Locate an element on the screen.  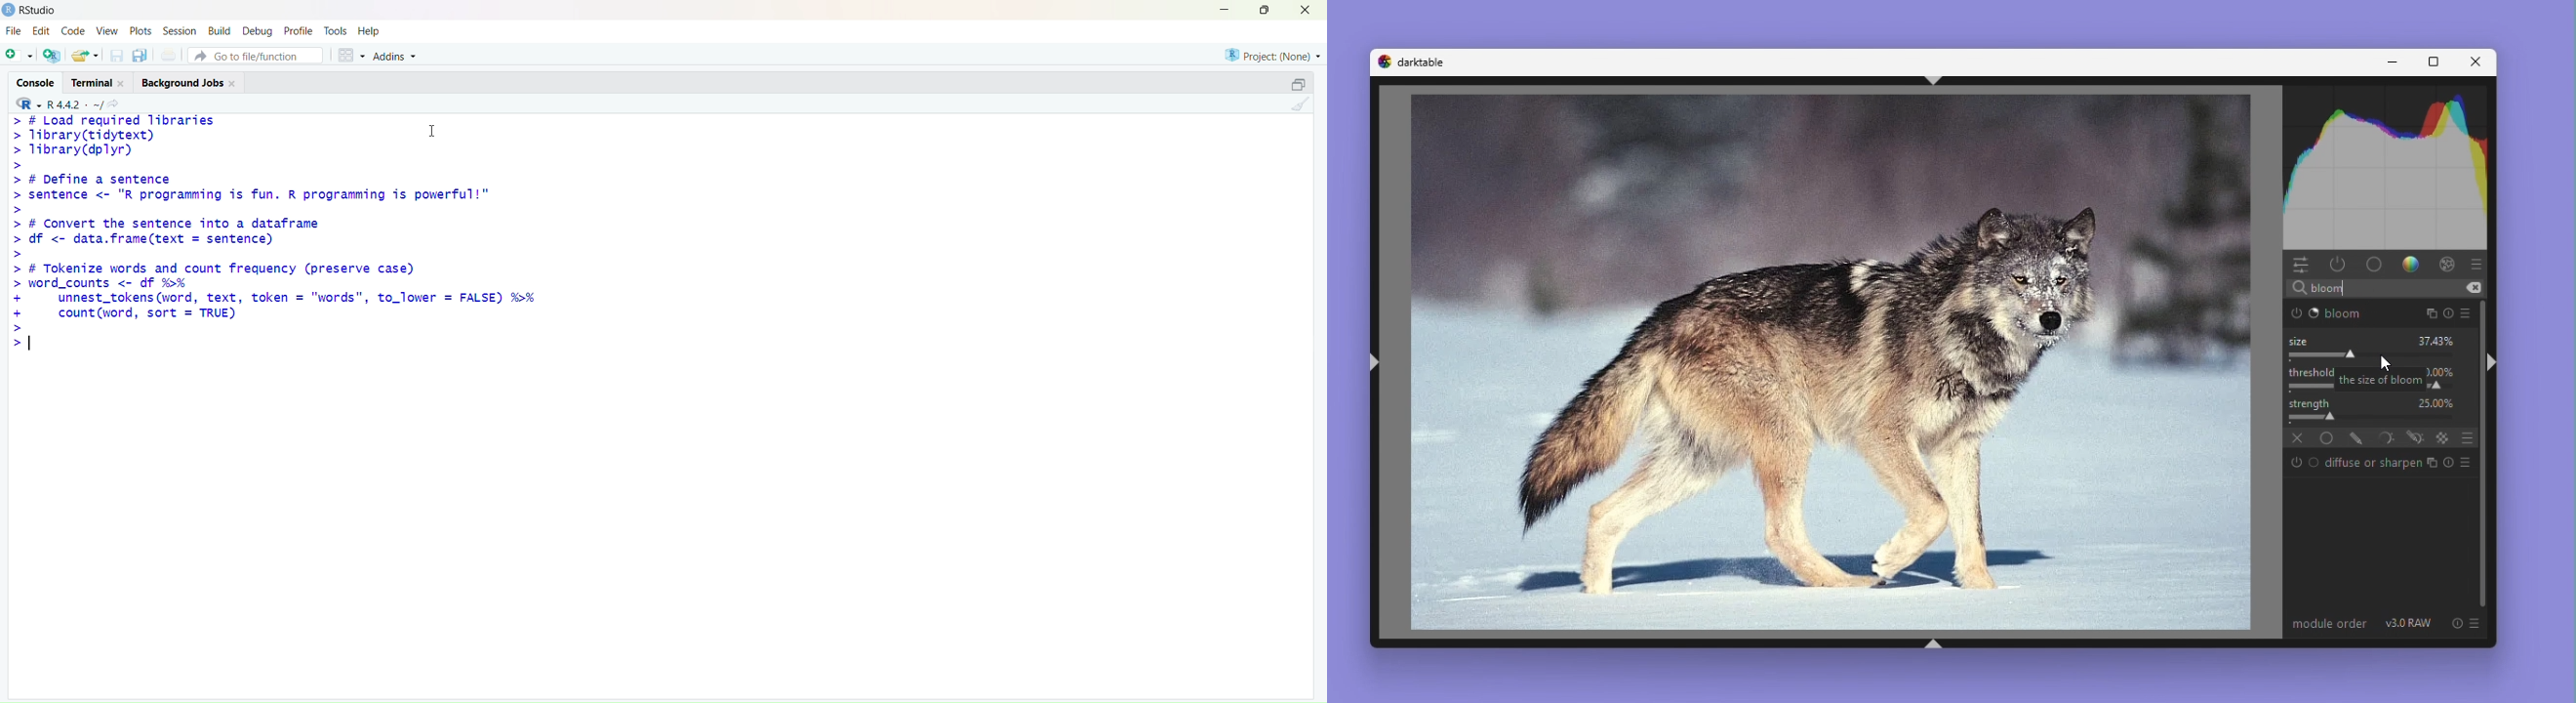
addins is located at coordinates (396, 57).